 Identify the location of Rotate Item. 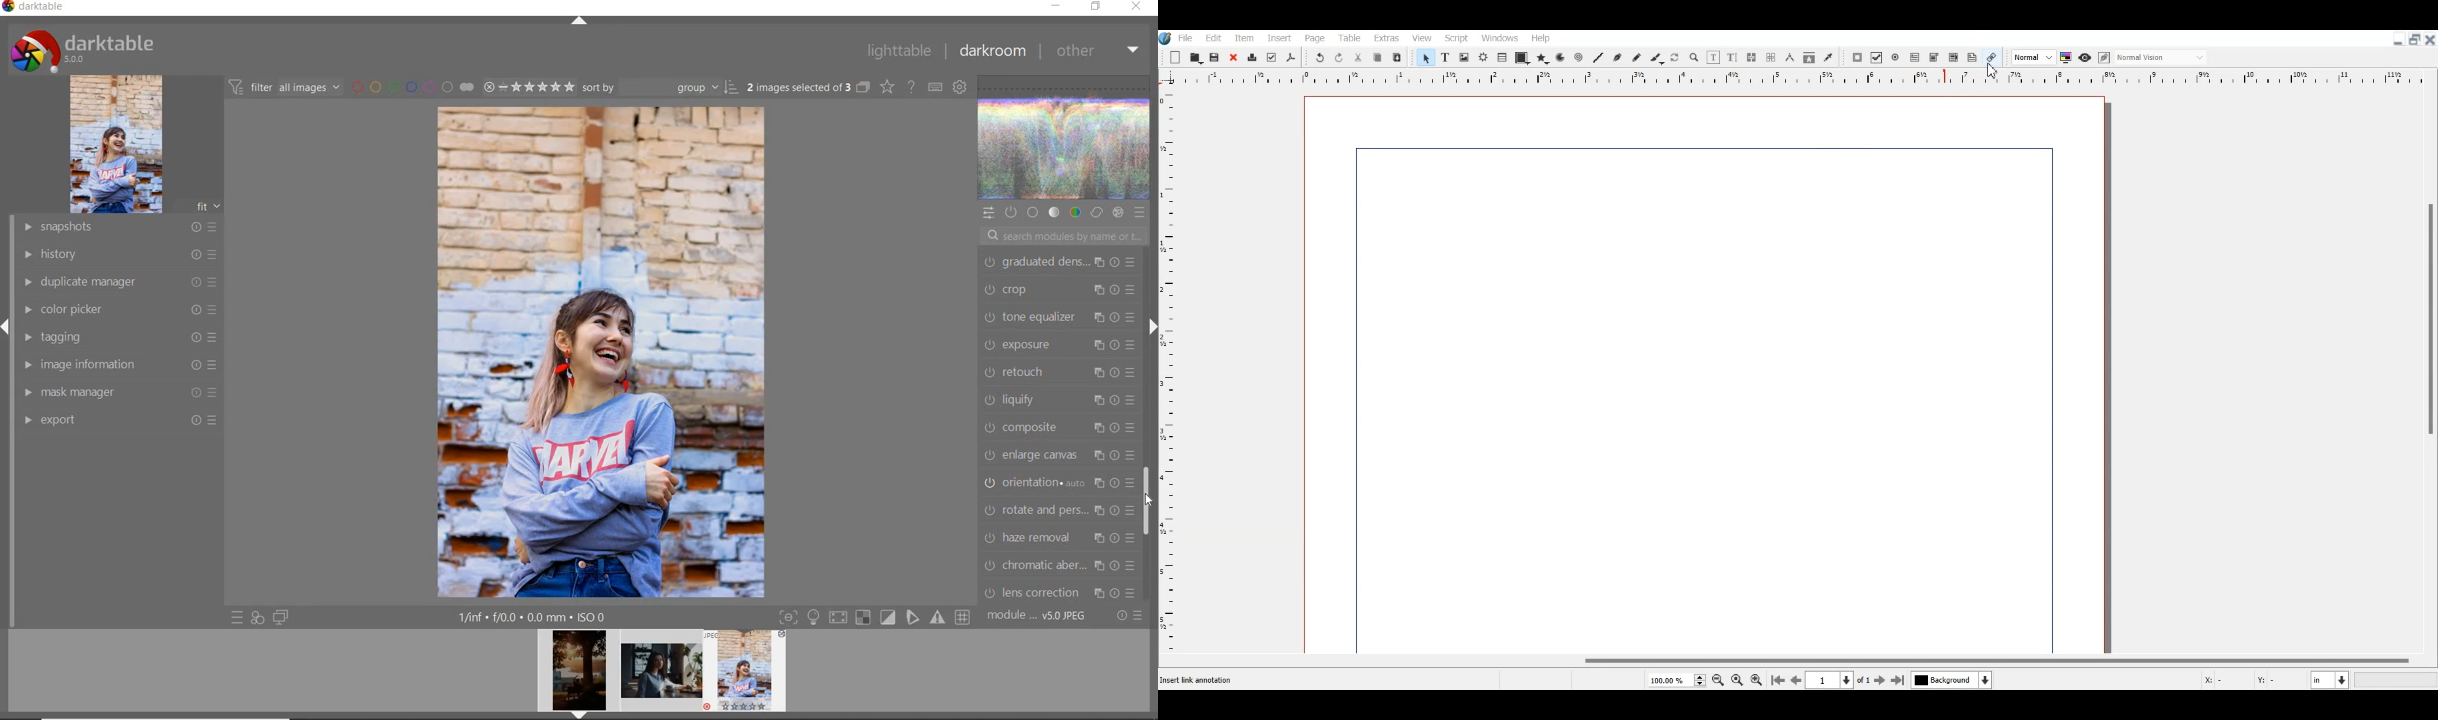
(1676, 58).